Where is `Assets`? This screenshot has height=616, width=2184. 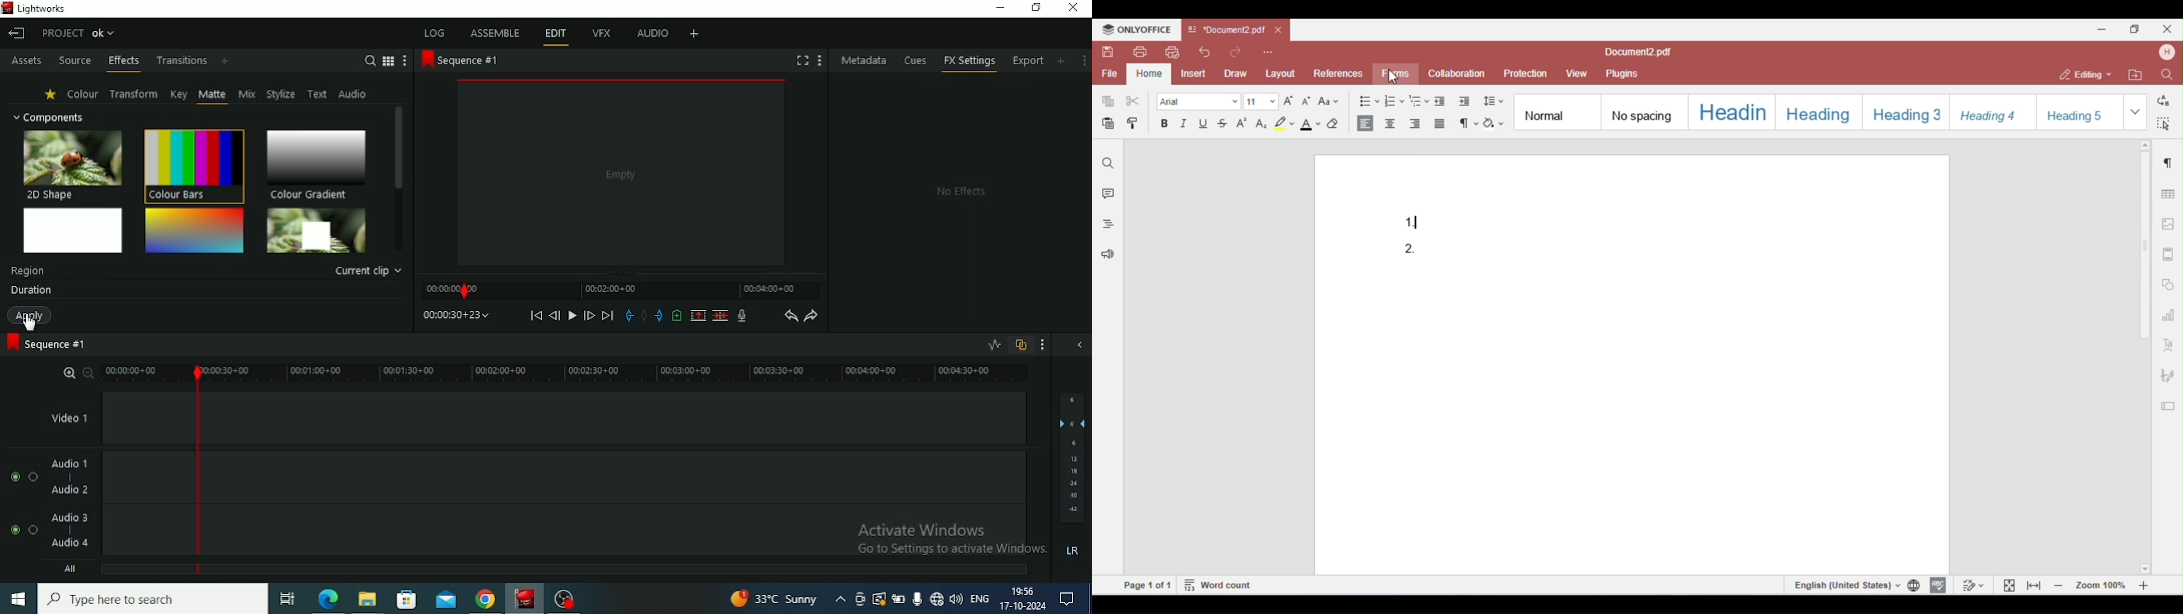 Assets is located at coordinates (26, 62).